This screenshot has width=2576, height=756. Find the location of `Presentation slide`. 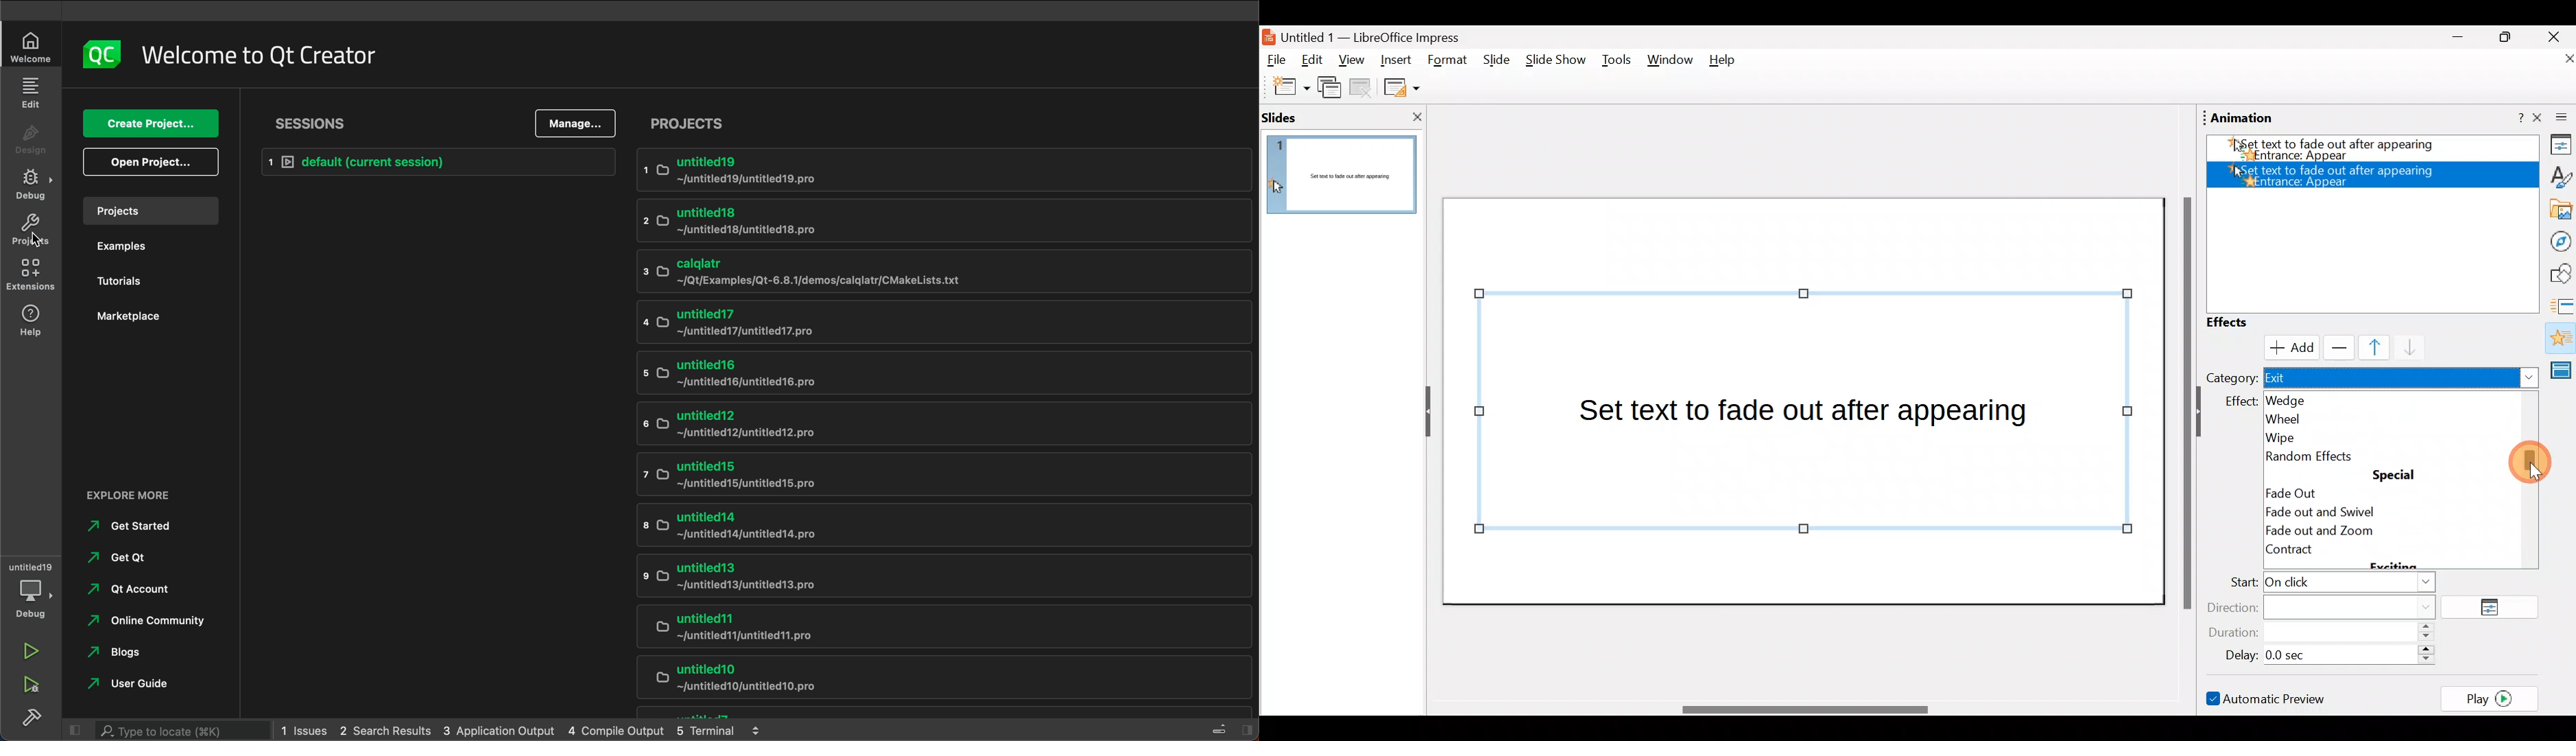

Presentation slide is located at coordinates (1806, 400).